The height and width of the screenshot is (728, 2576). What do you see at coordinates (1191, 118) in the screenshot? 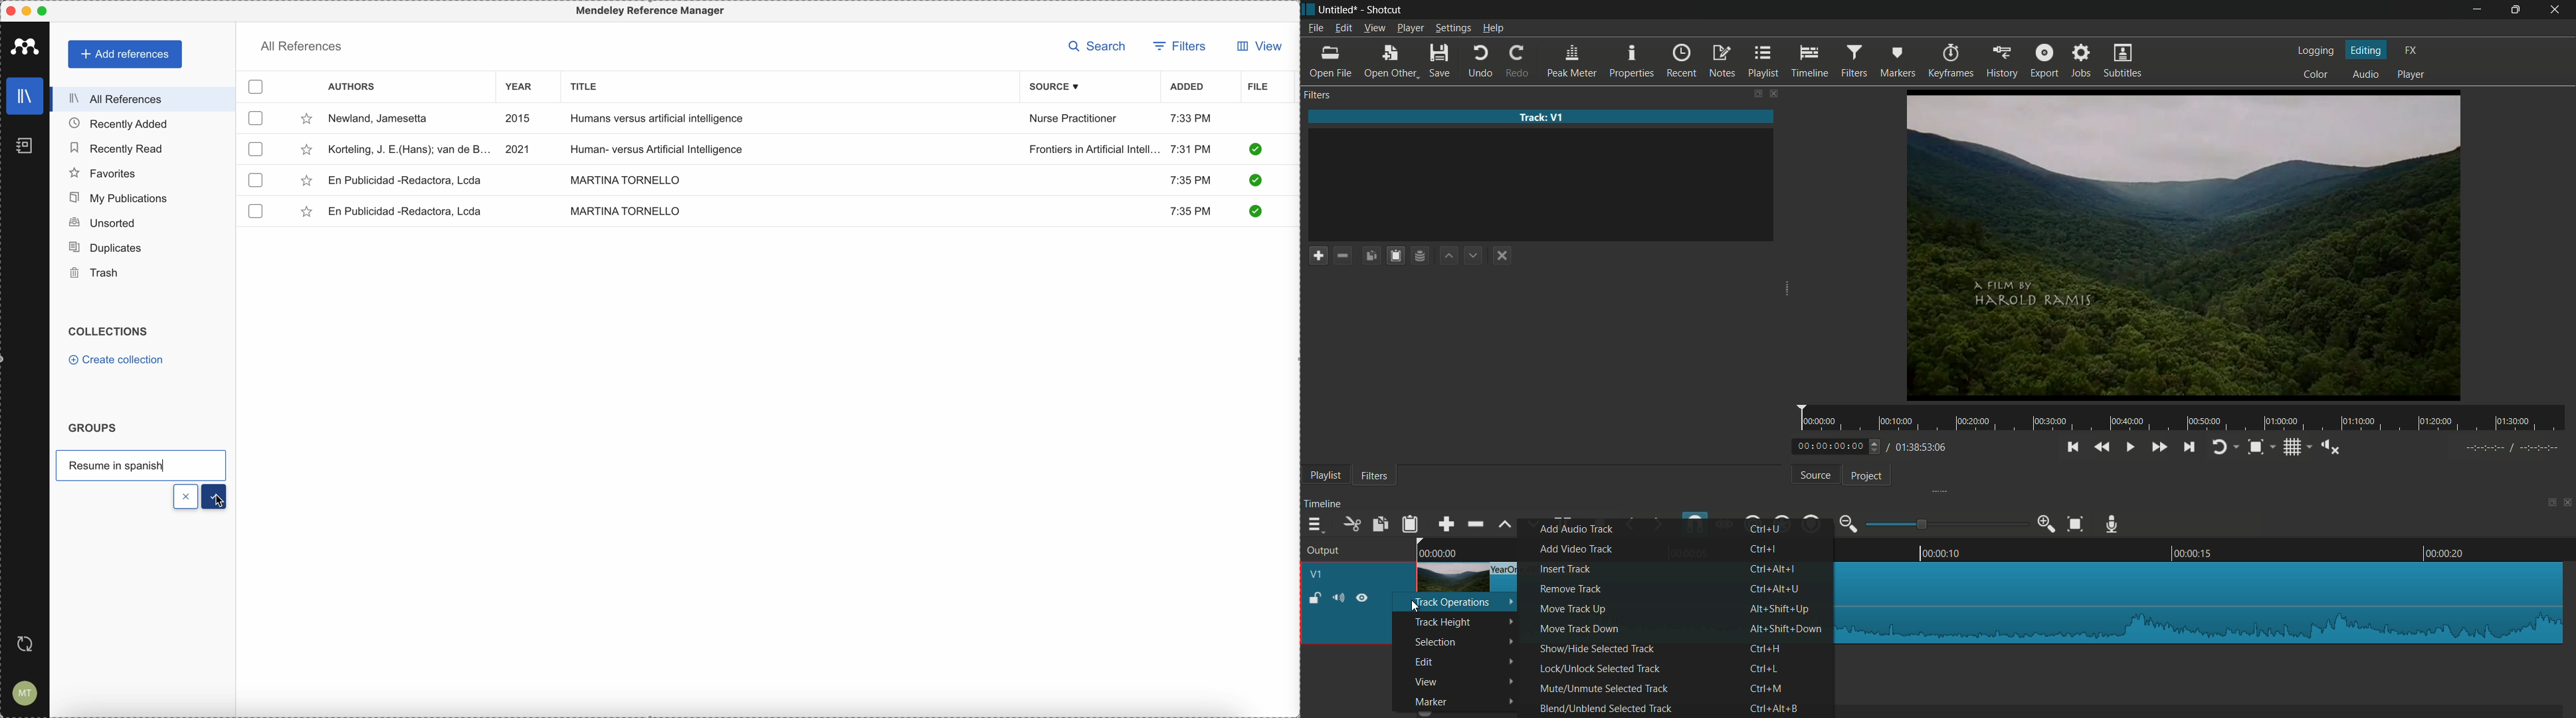
I see `7:33 PM` at bounding box center [1191, 118].